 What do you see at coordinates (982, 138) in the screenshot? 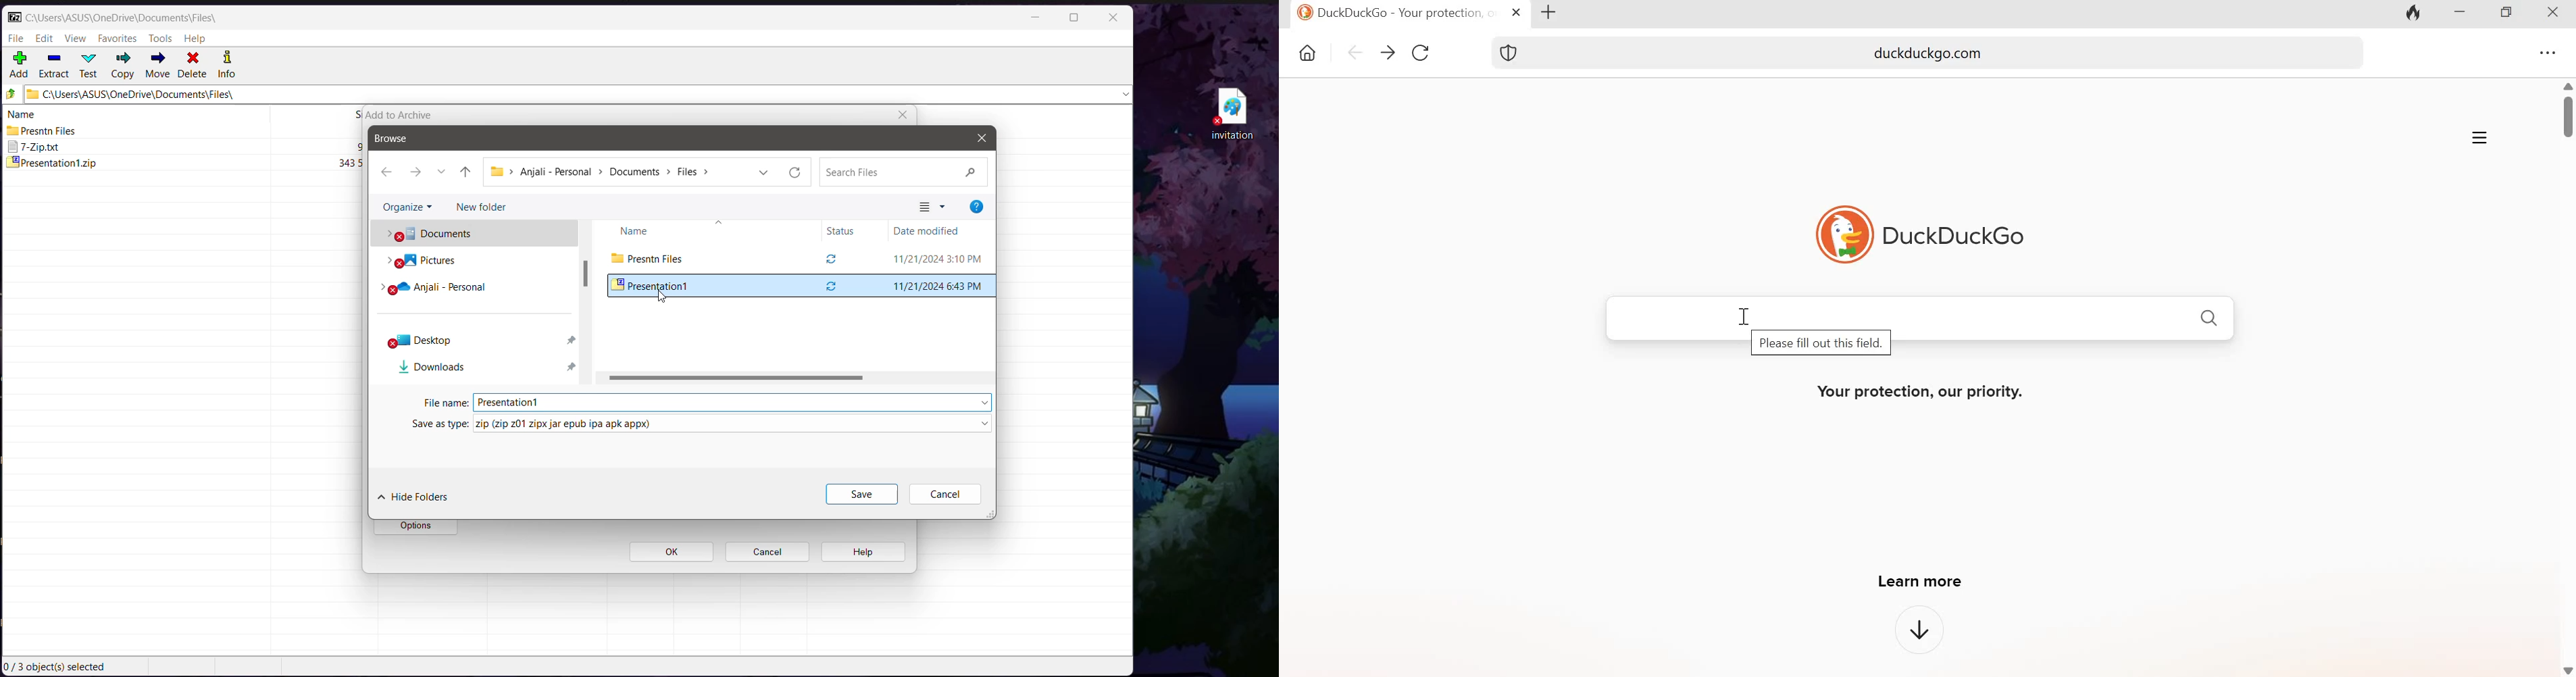
I see `Close` at bounding box center [982, 138].